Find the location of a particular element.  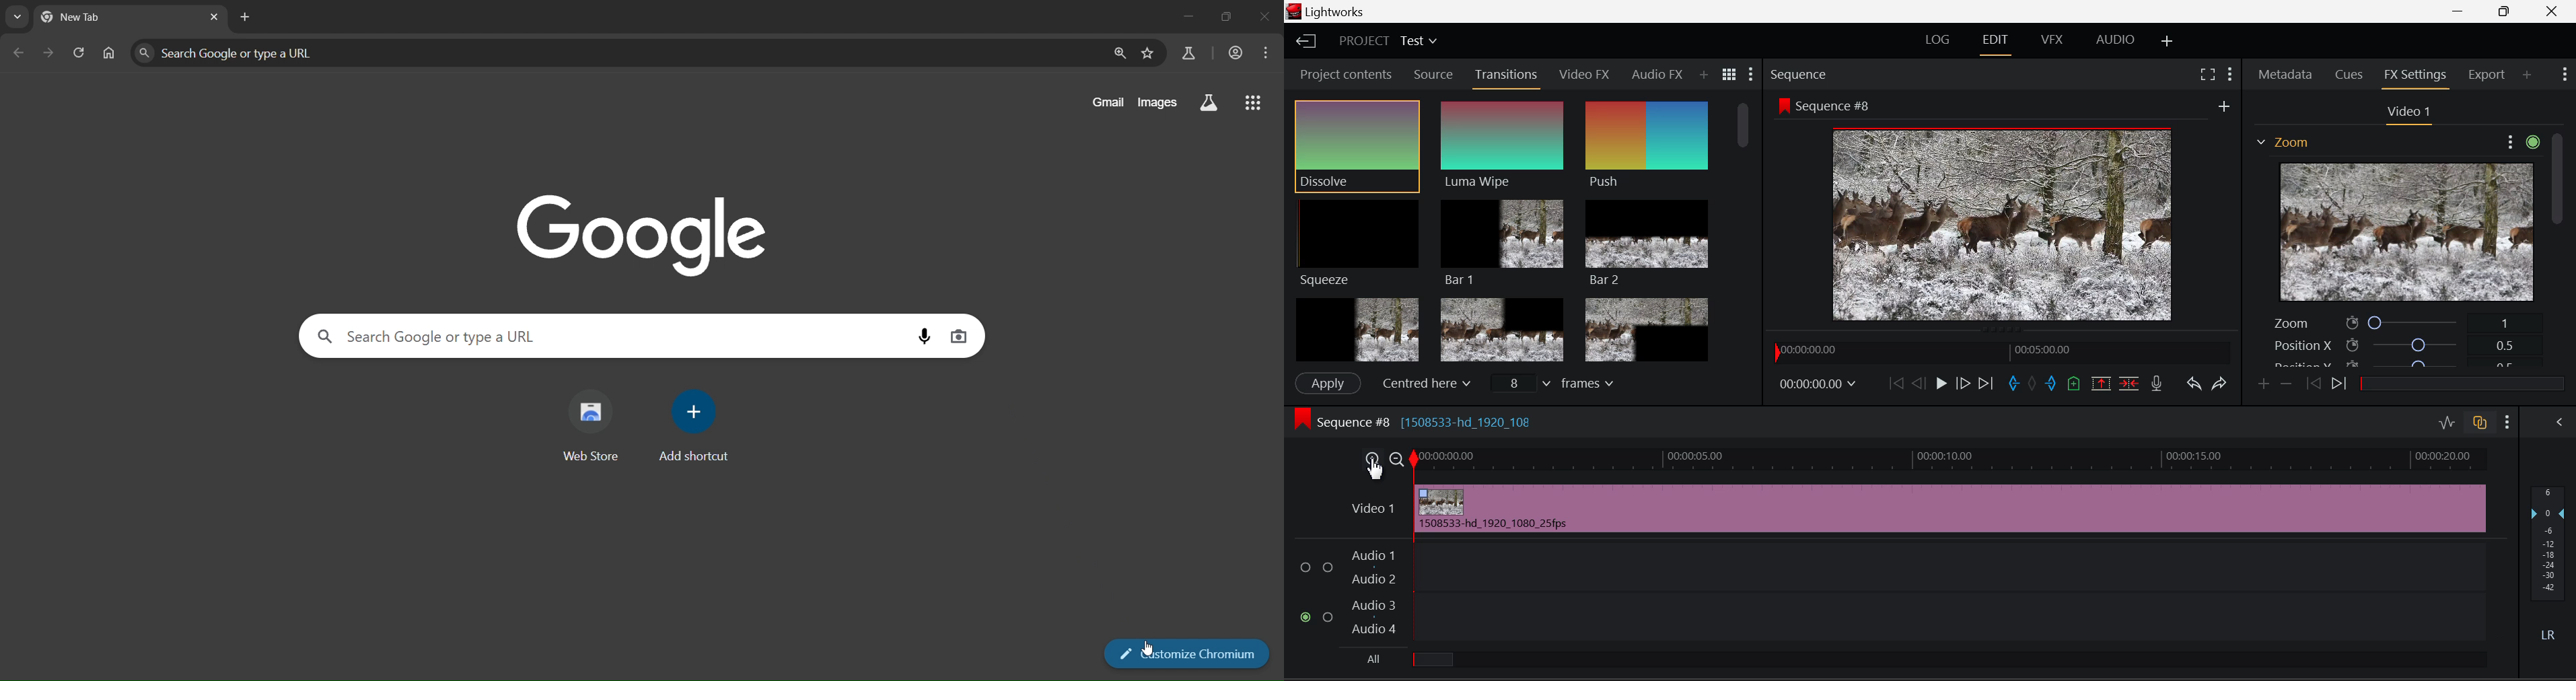

Squeeze is located at coordinates (1357, 243).